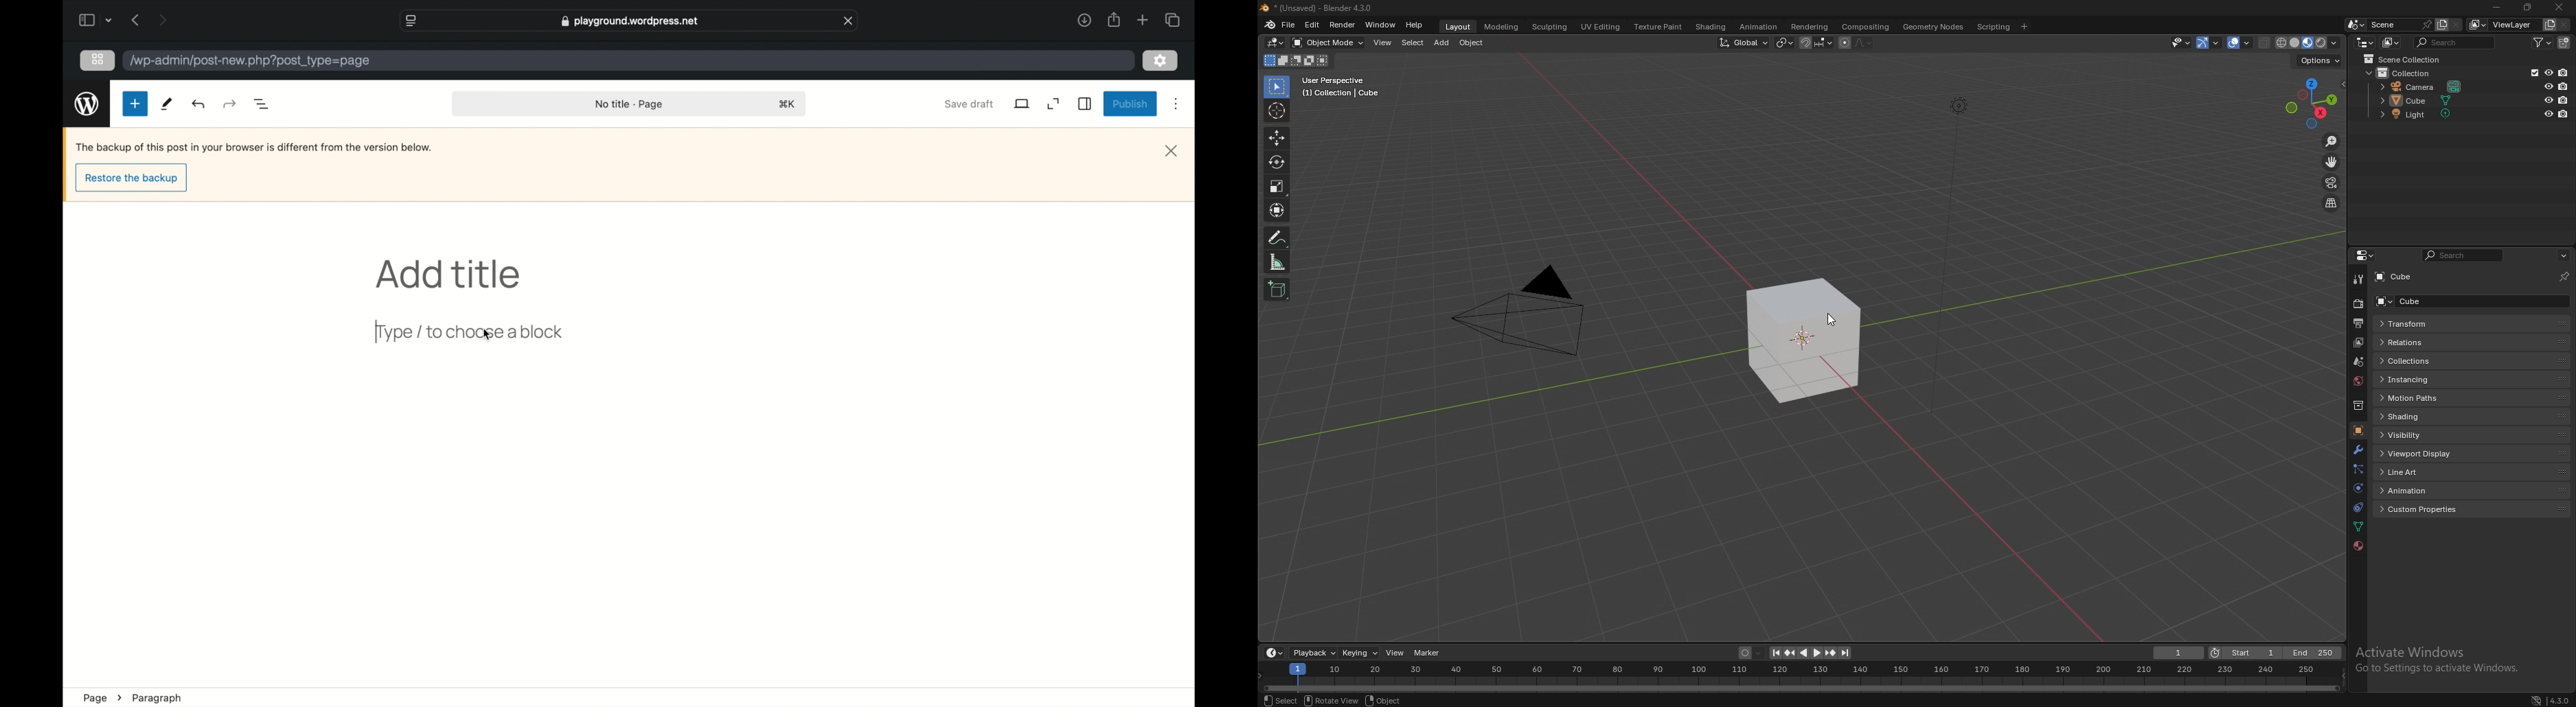 This screenshot has height=728, width=2576. What do you see at coordinates (166, 104) in the screenshot?
I see `tools` at bounding box center [166, 104].